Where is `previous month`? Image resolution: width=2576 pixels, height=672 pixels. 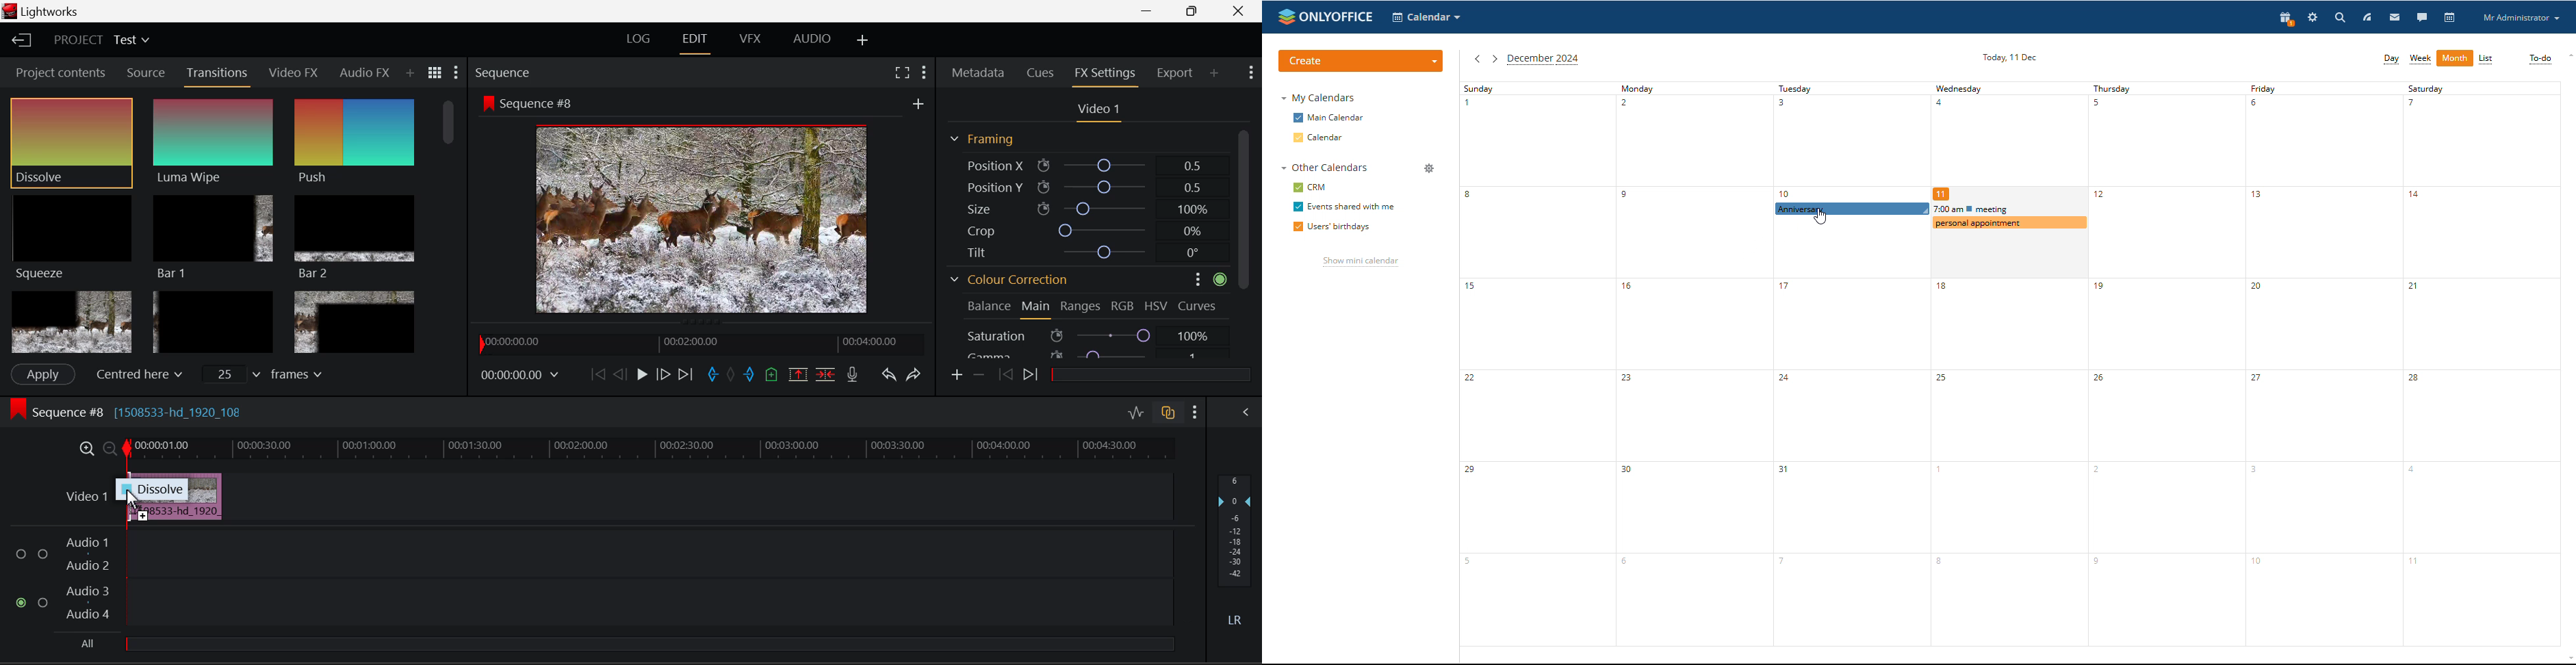
previous month is located at coordinates (1478, 60).